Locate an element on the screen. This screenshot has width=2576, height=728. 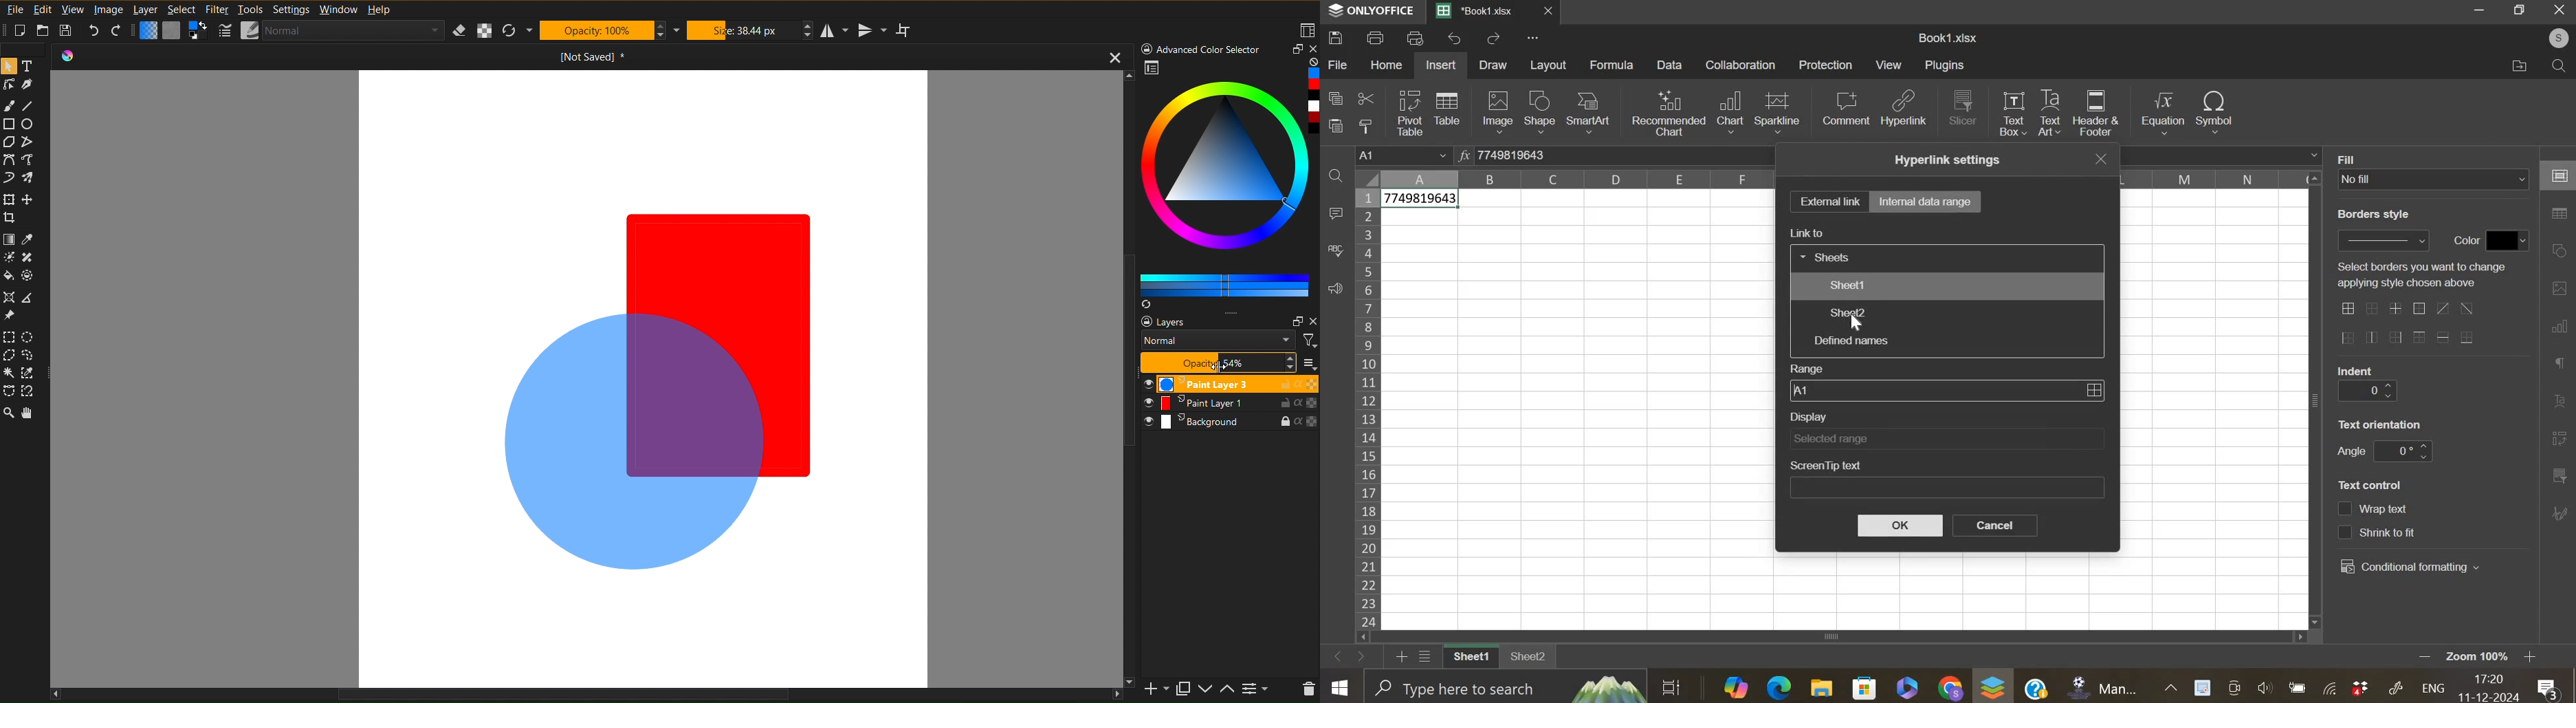
redo is located at coordinates (1494, 39).